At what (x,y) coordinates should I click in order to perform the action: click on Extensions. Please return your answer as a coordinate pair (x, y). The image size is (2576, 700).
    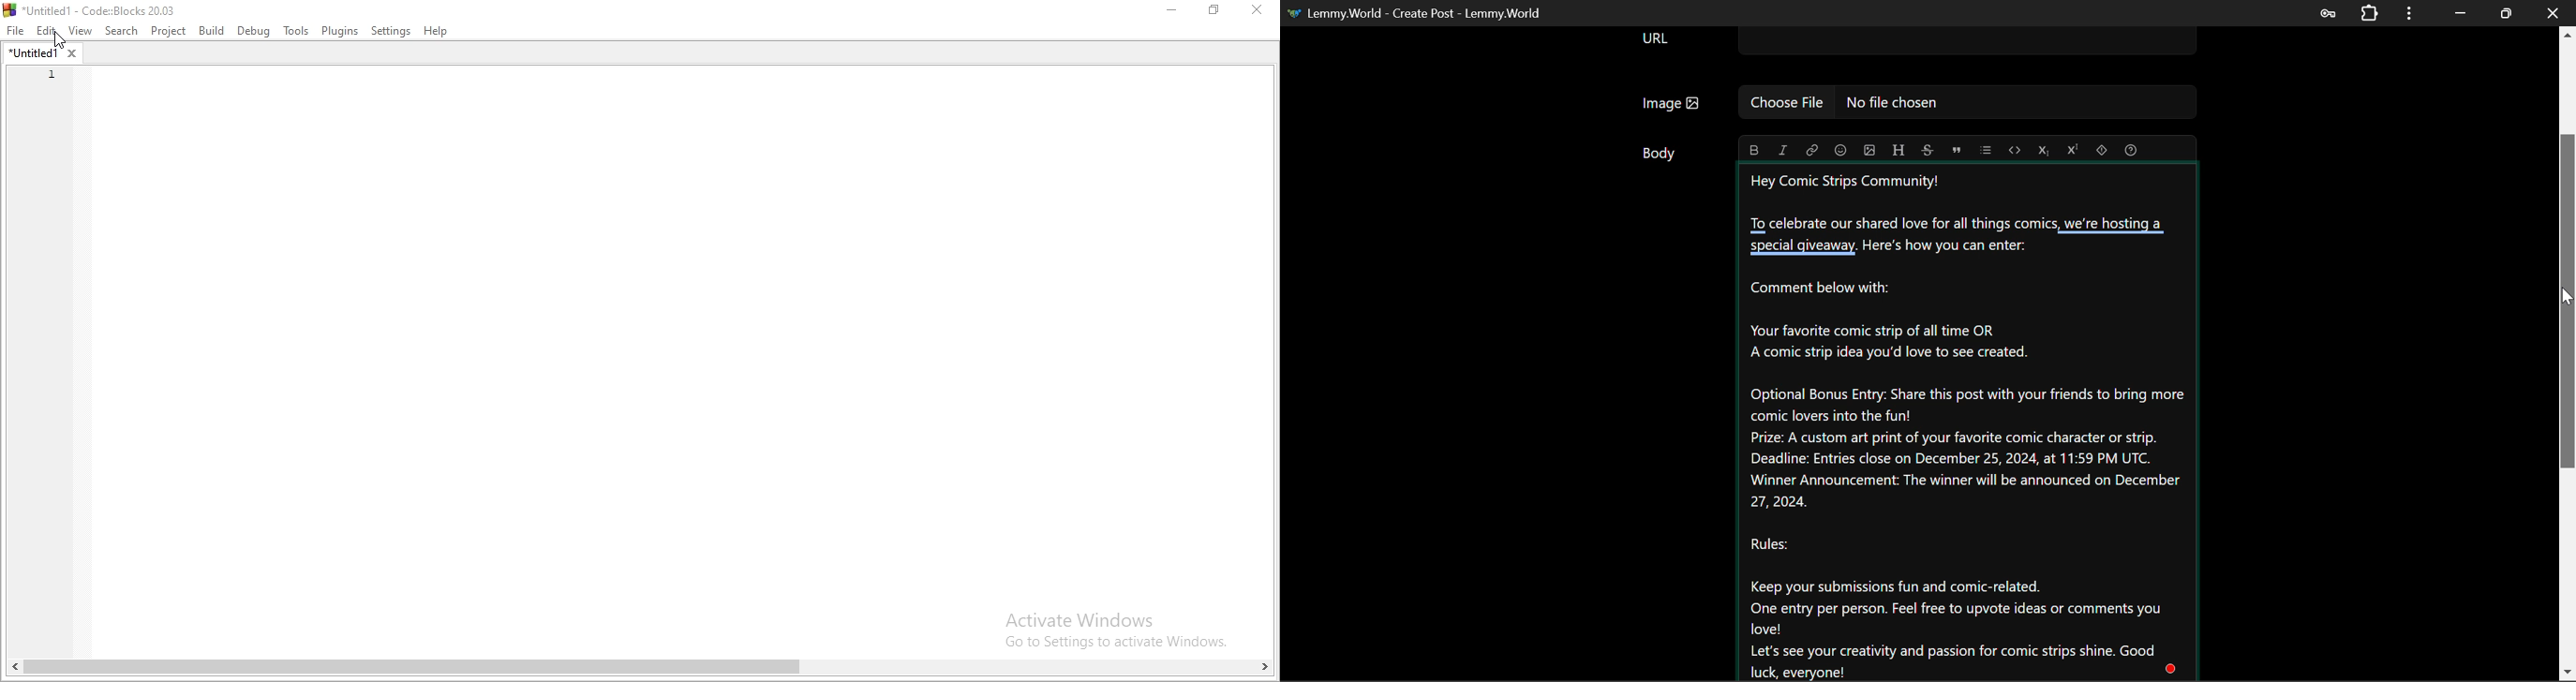
    Looking at the image, I should click on (2370, 13).